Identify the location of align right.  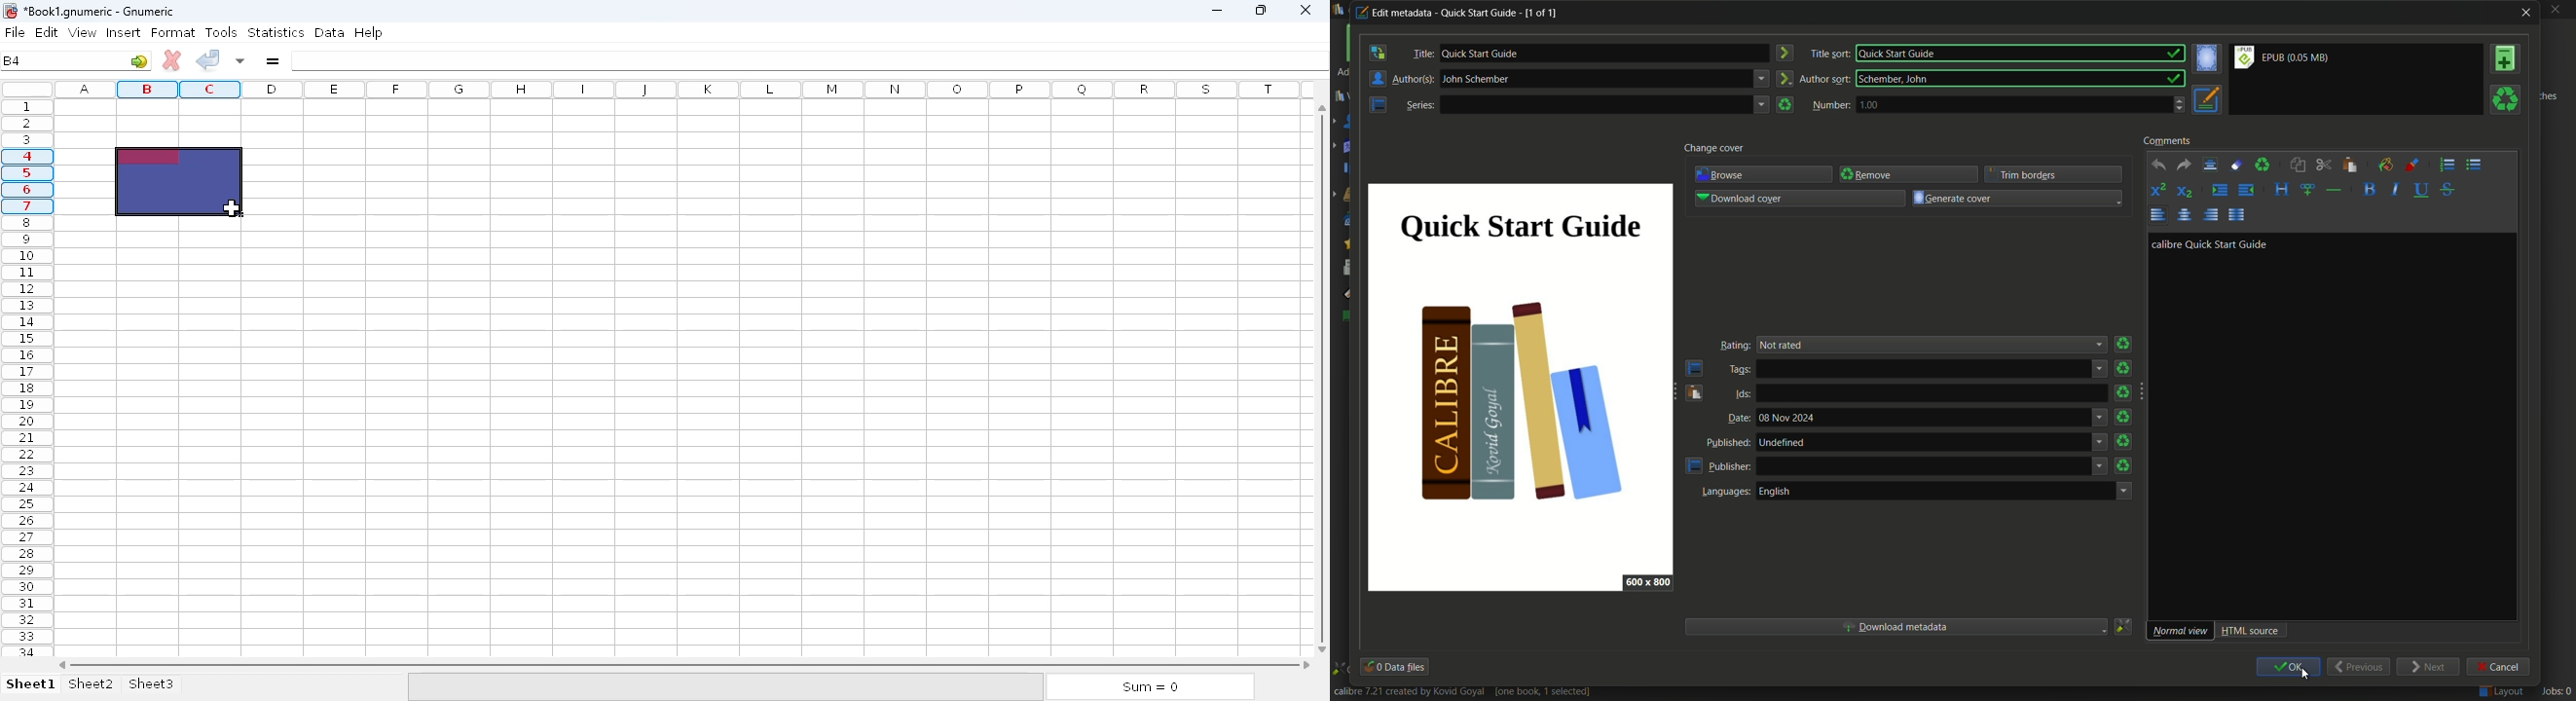
(2212, 216).